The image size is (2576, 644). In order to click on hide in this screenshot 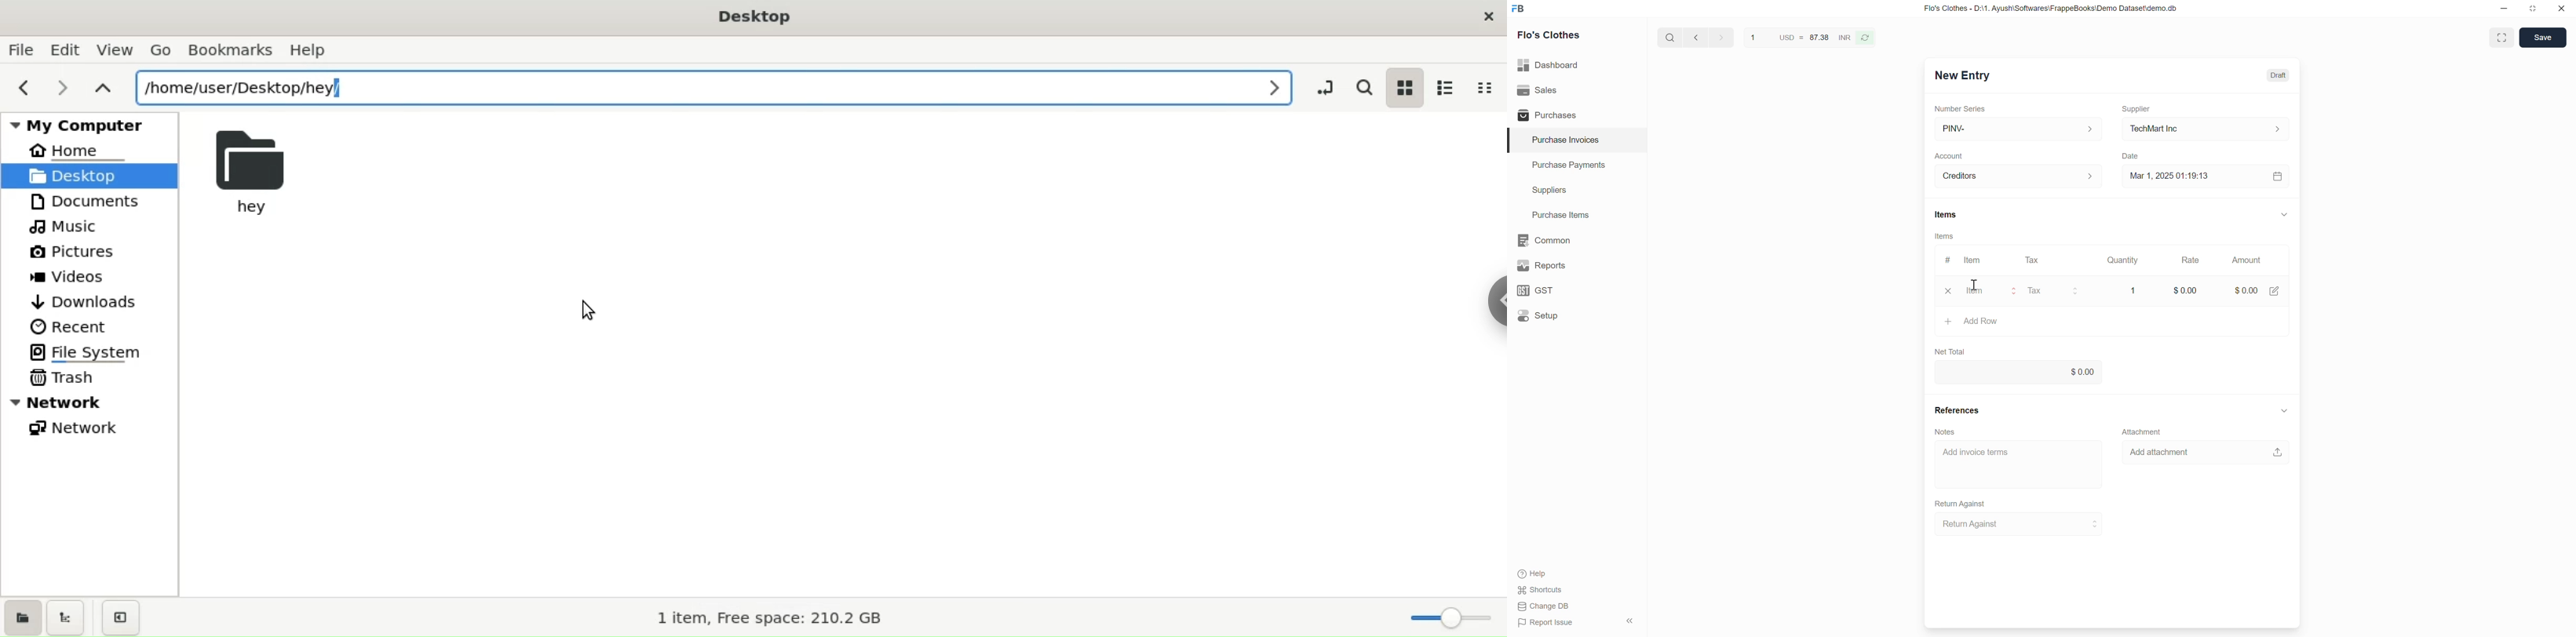, I will do `click(1629, 619)`.